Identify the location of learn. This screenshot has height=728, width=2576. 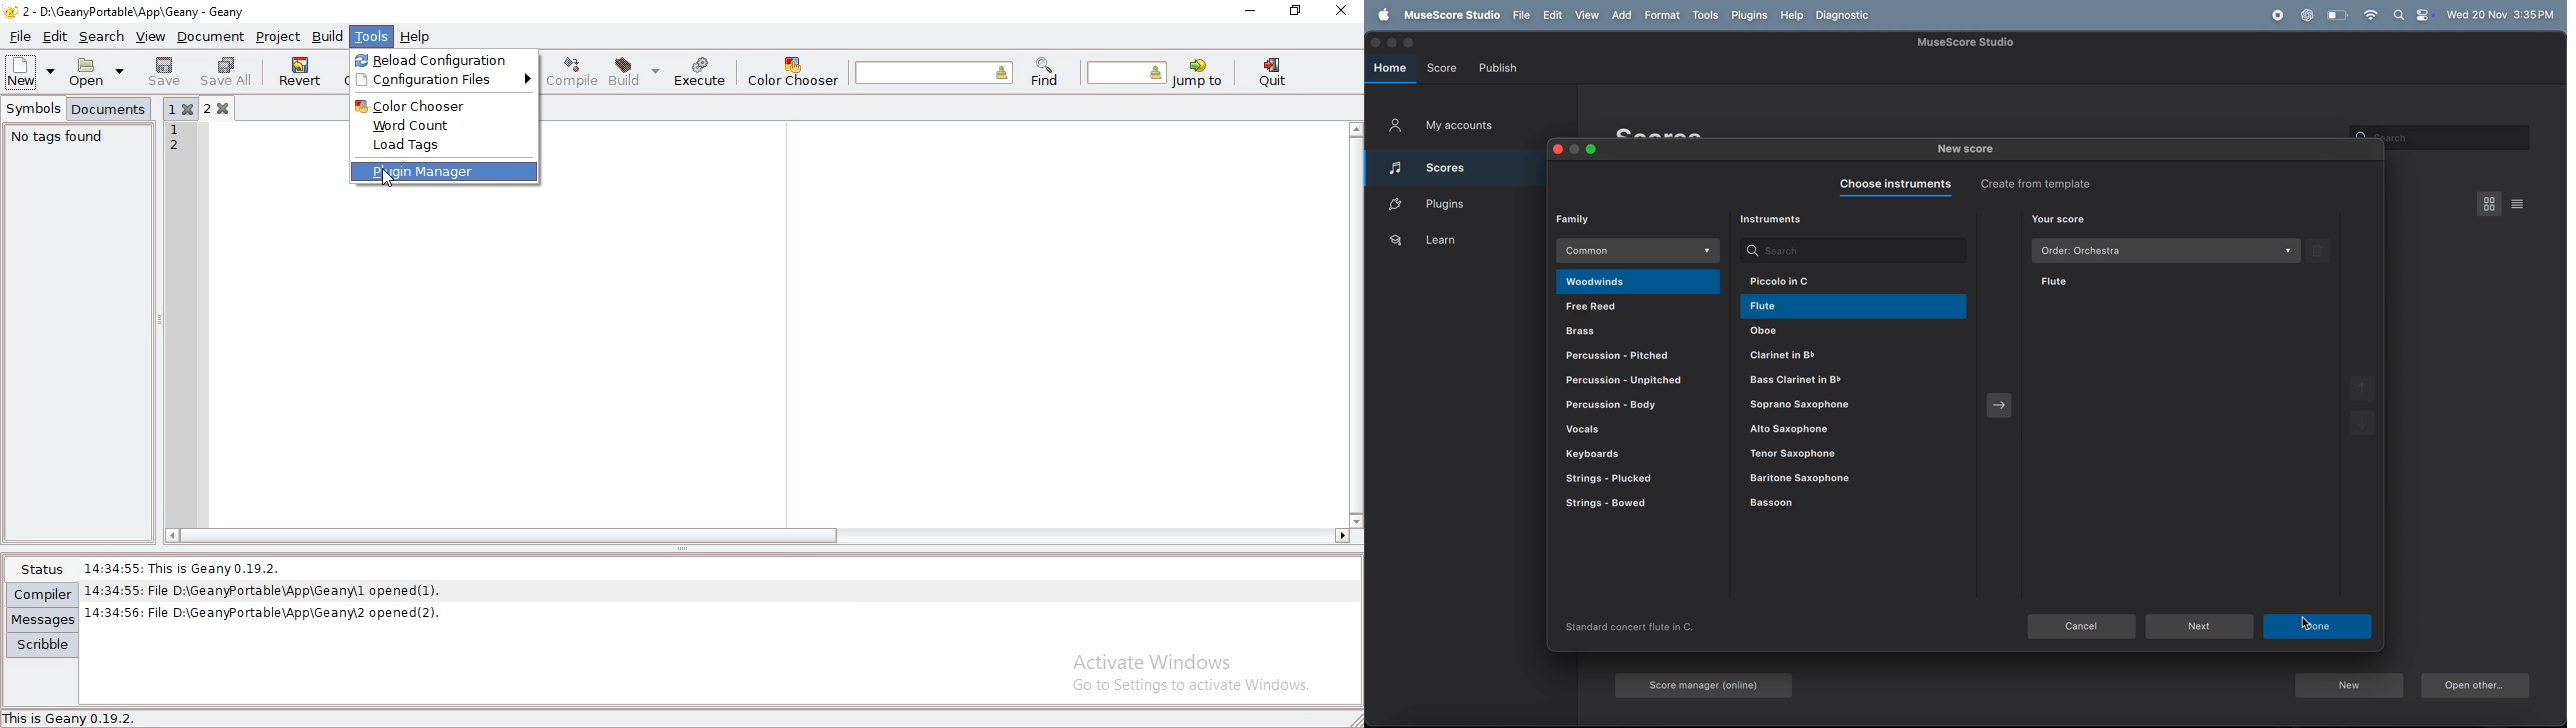
(1455, 240).